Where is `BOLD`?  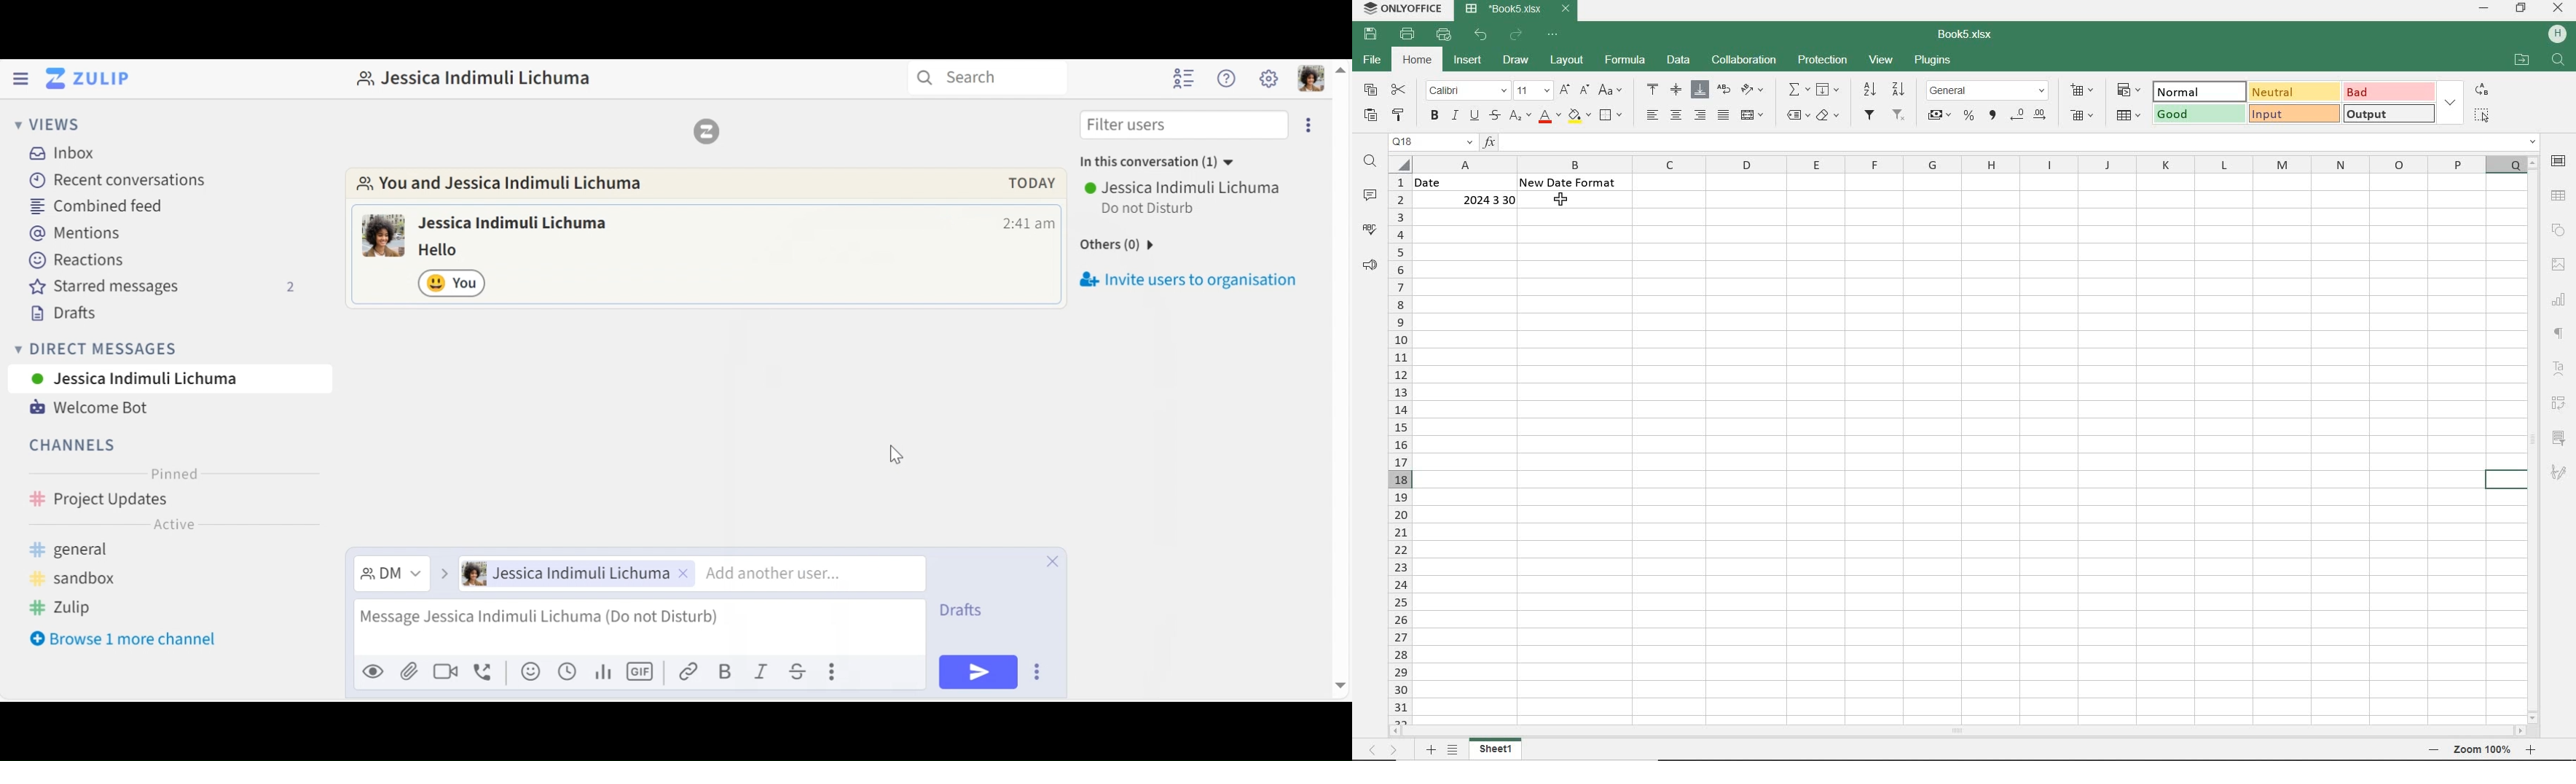 BOLD is located at coordinates (1435, 116).